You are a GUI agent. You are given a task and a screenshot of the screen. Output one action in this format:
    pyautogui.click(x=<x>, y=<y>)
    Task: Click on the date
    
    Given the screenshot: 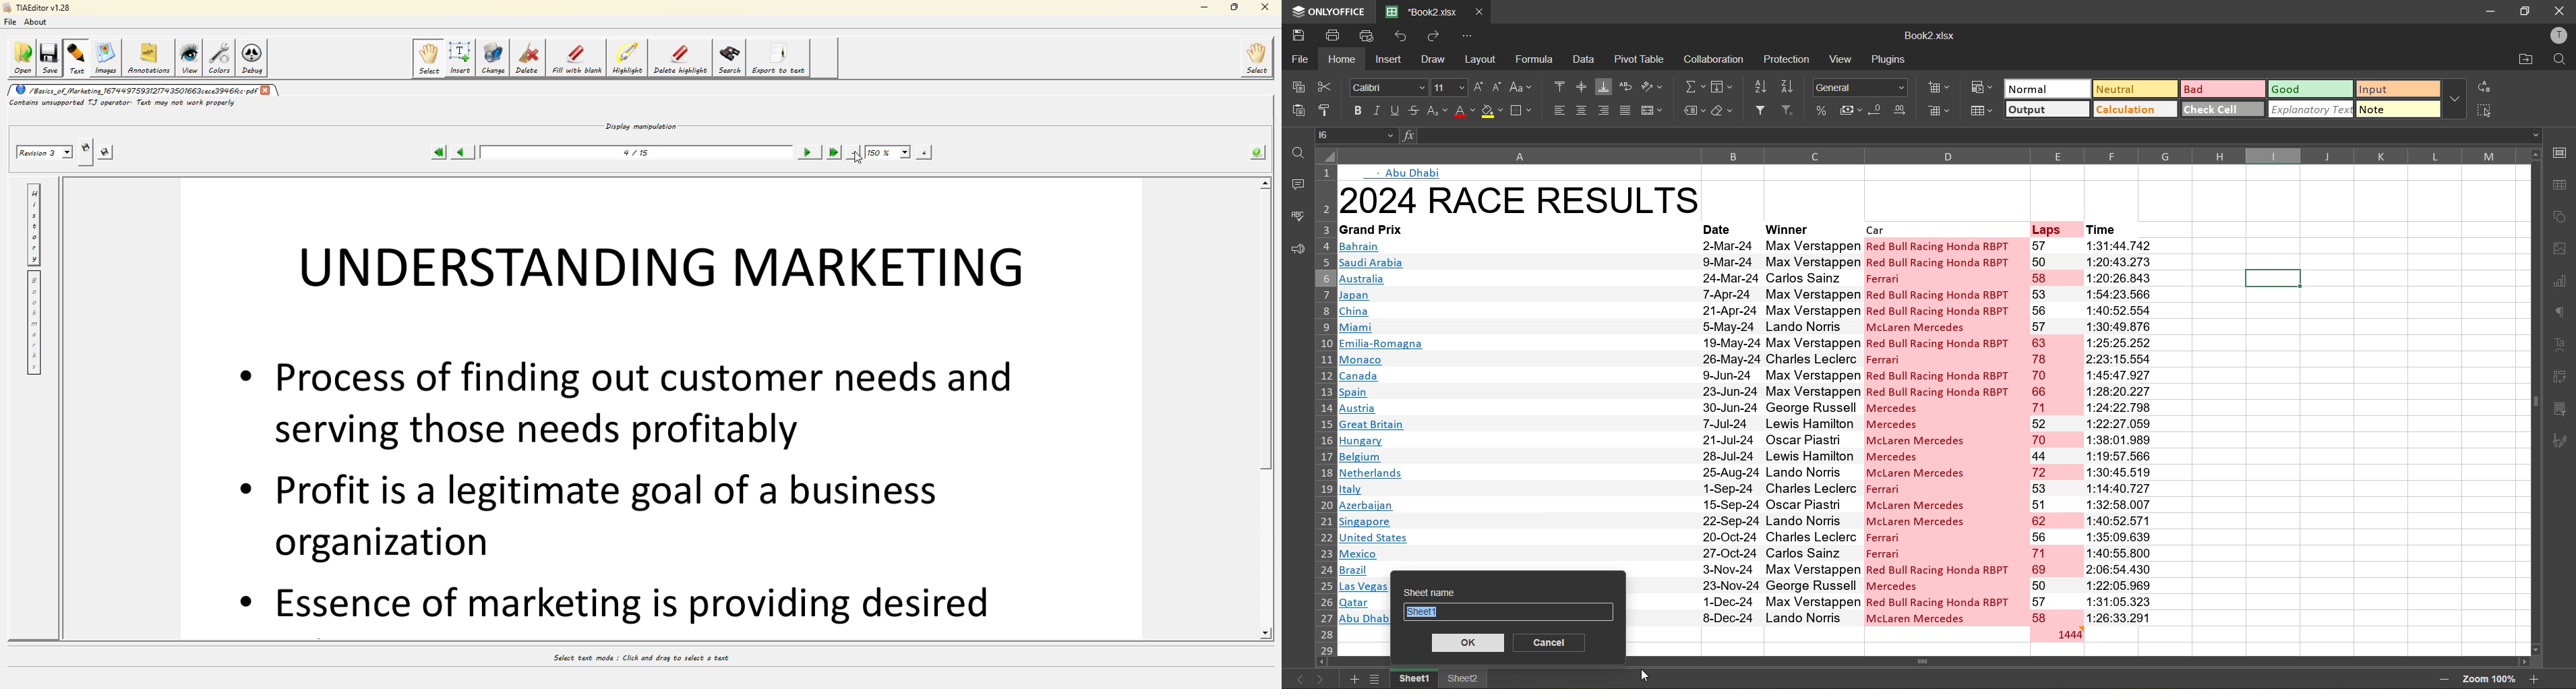 What is the action you would take?
    pyautogui.click(x=1727, y=227)
    